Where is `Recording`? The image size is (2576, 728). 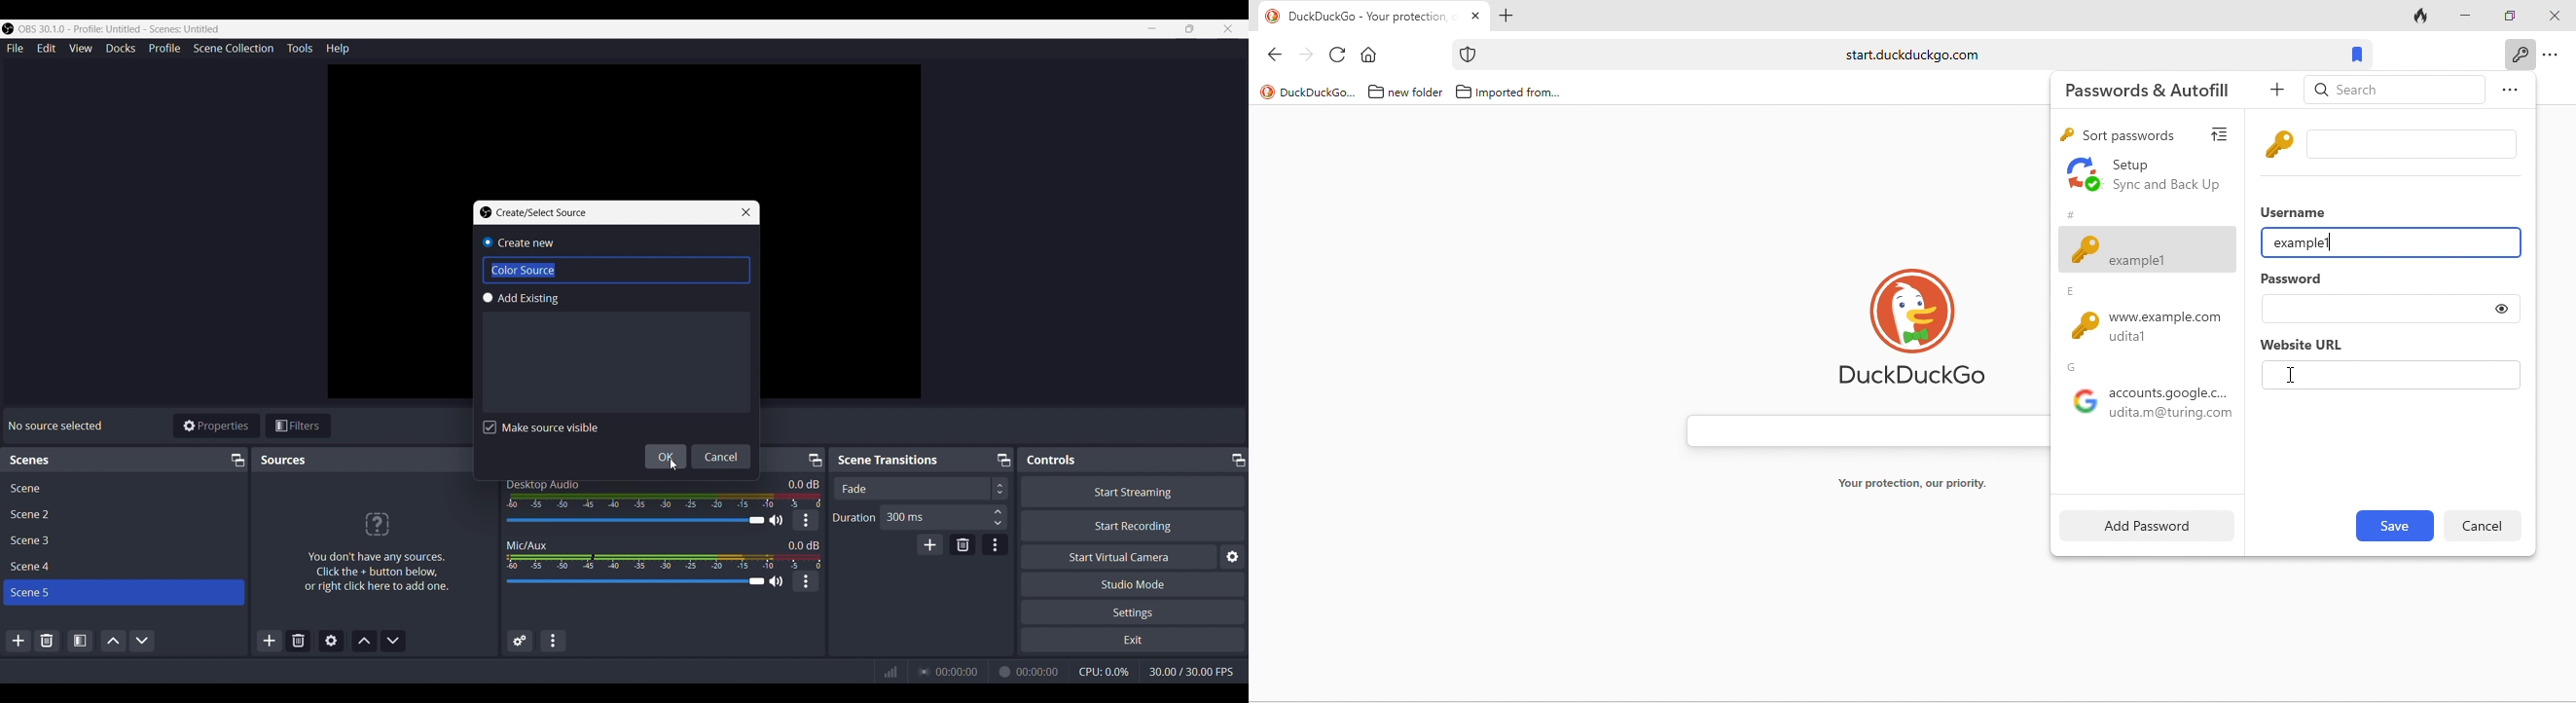 Recording is located at coordinates (1003, 671).